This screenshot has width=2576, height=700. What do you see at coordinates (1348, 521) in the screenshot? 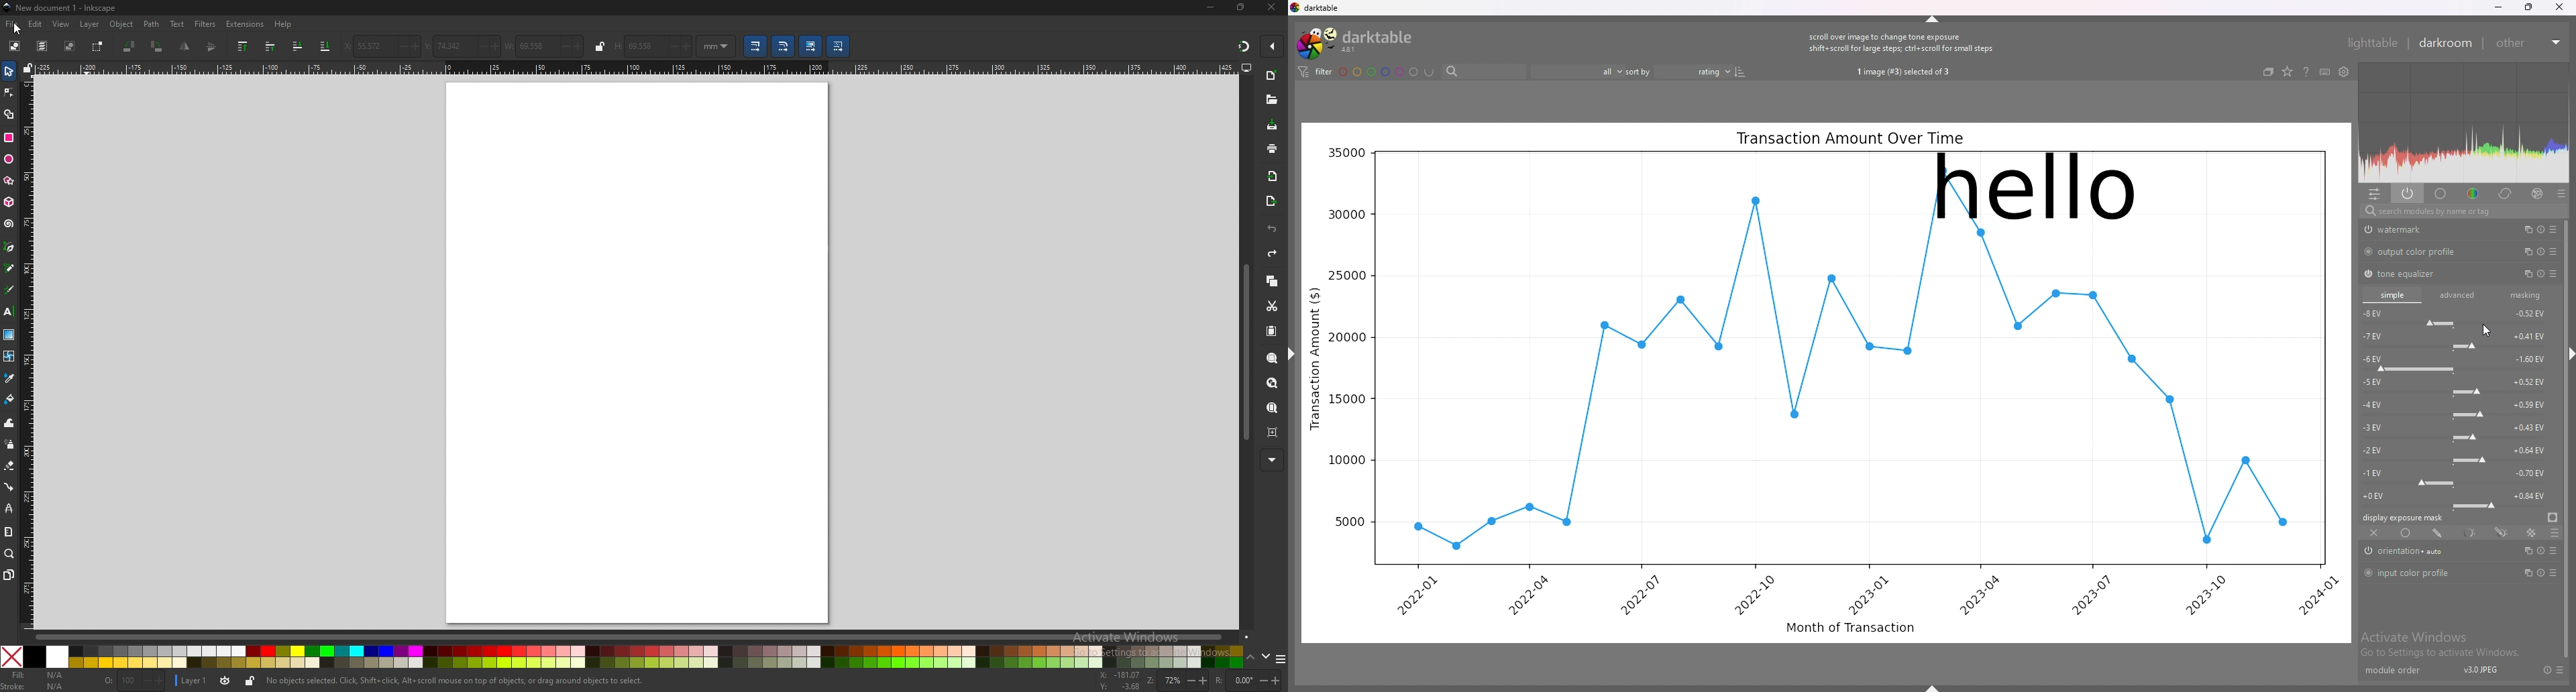
I see `5000` at bounding box center [1348, 521].